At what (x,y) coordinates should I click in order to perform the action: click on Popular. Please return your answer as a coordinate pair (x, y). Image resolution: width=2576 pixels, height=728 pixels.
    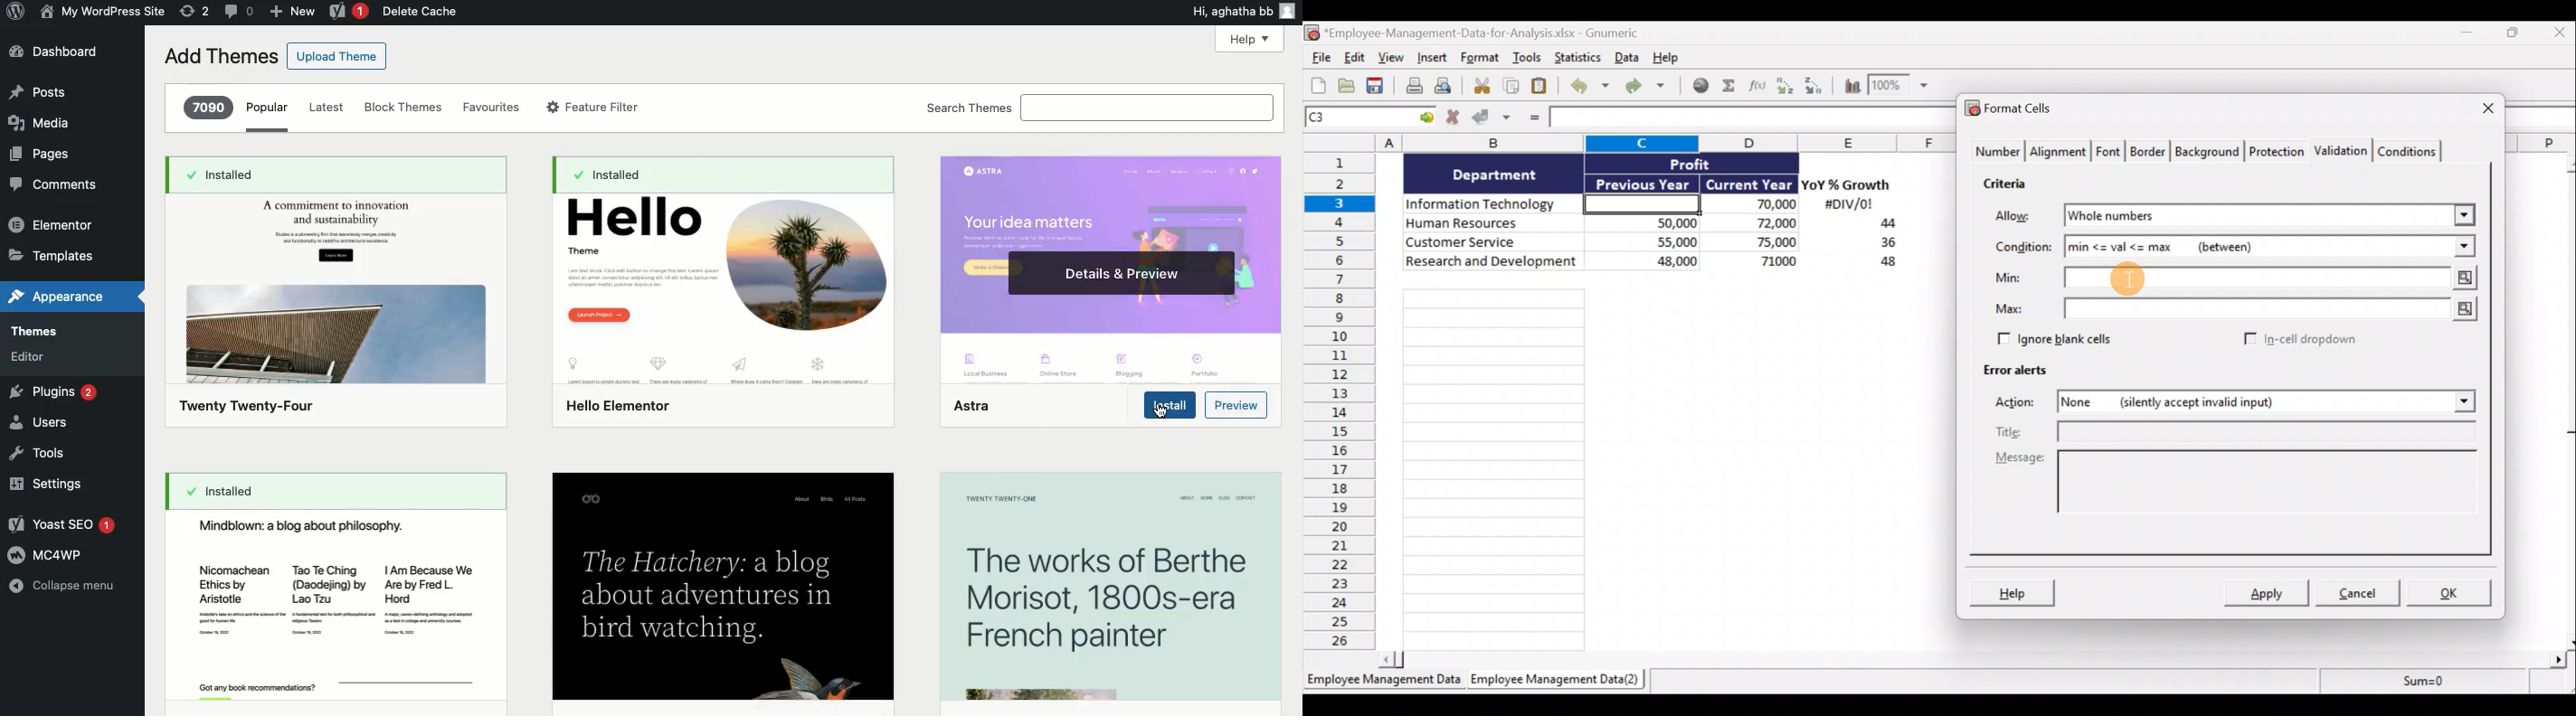
    Looking at the image, I should click on (268, 116).